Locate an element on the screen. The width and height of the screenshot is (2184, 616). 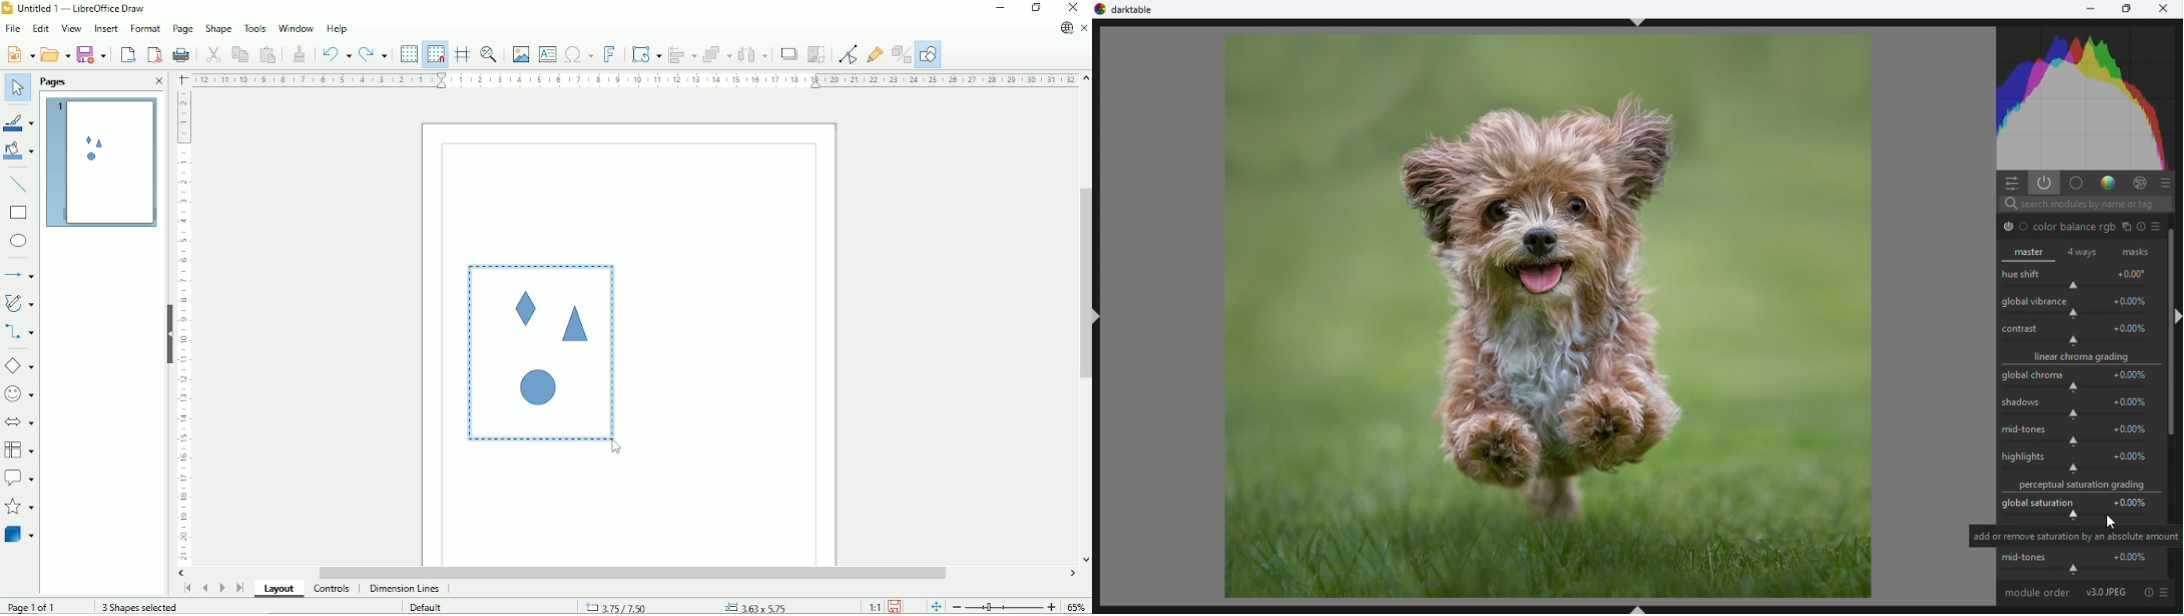
Preview is located at coordinates (99, 163).